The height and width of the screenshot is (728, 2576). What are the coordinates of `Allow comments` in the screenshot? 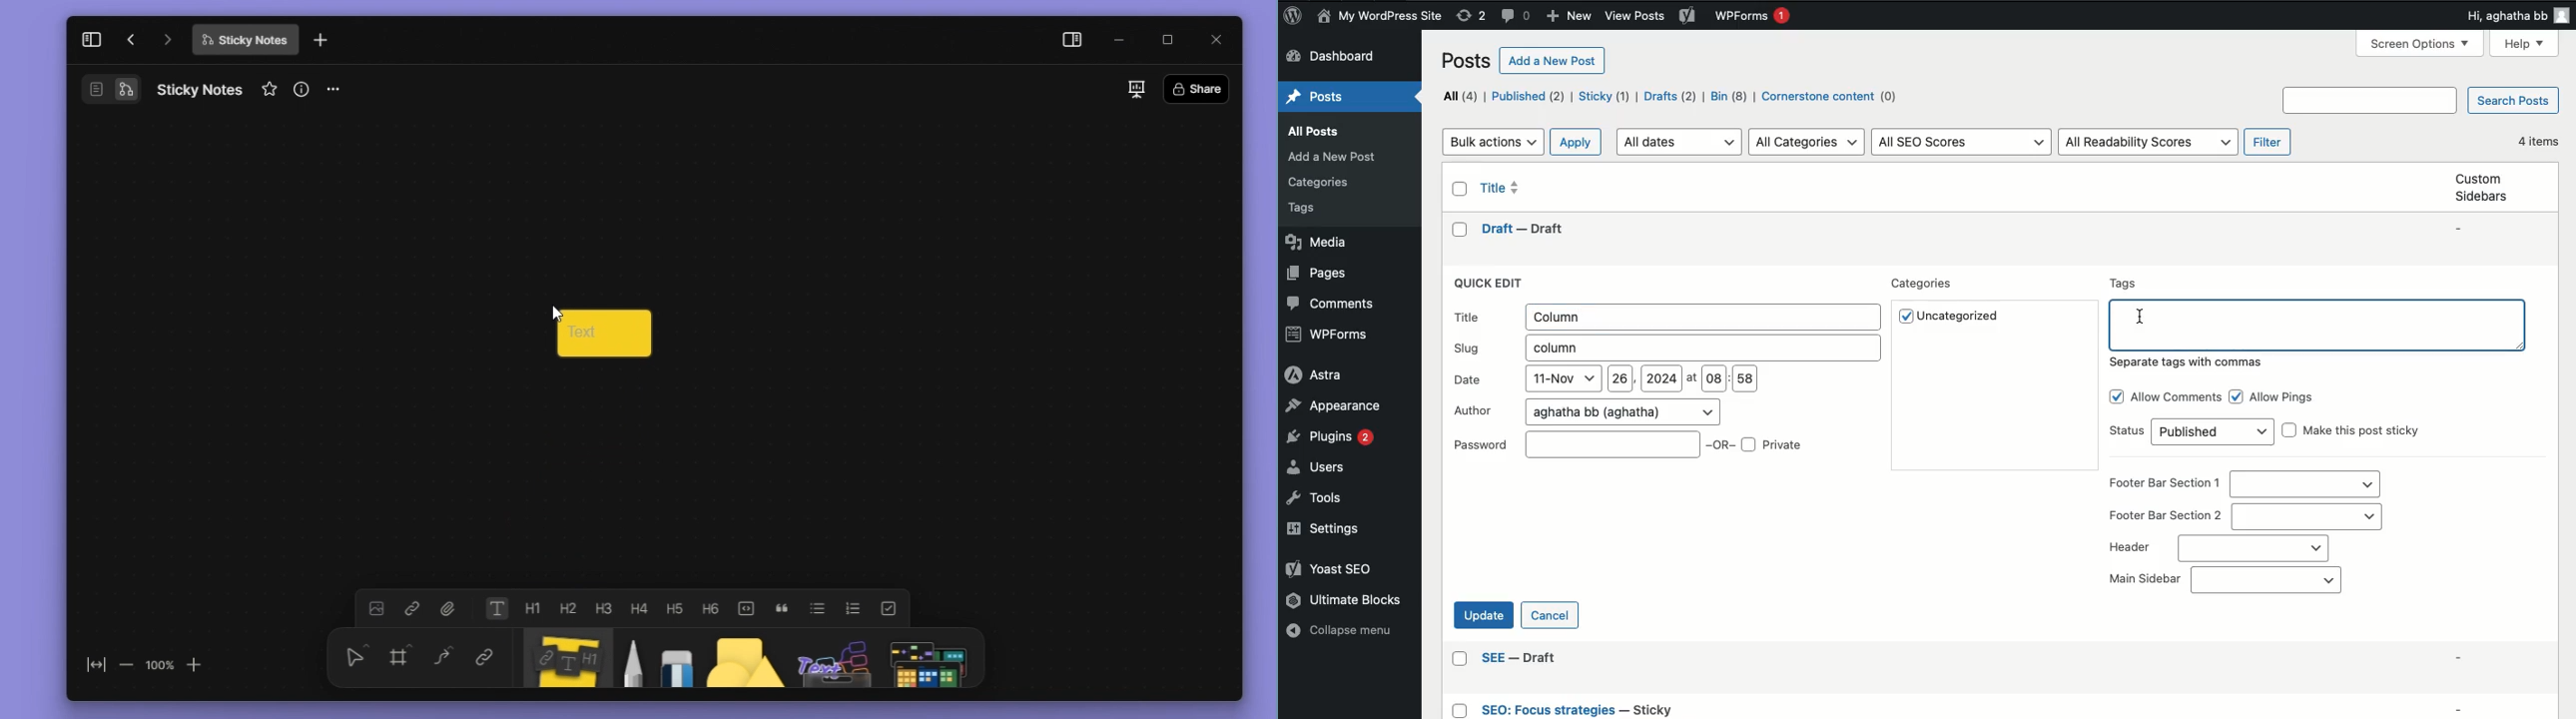 It's located at (2168, 398).